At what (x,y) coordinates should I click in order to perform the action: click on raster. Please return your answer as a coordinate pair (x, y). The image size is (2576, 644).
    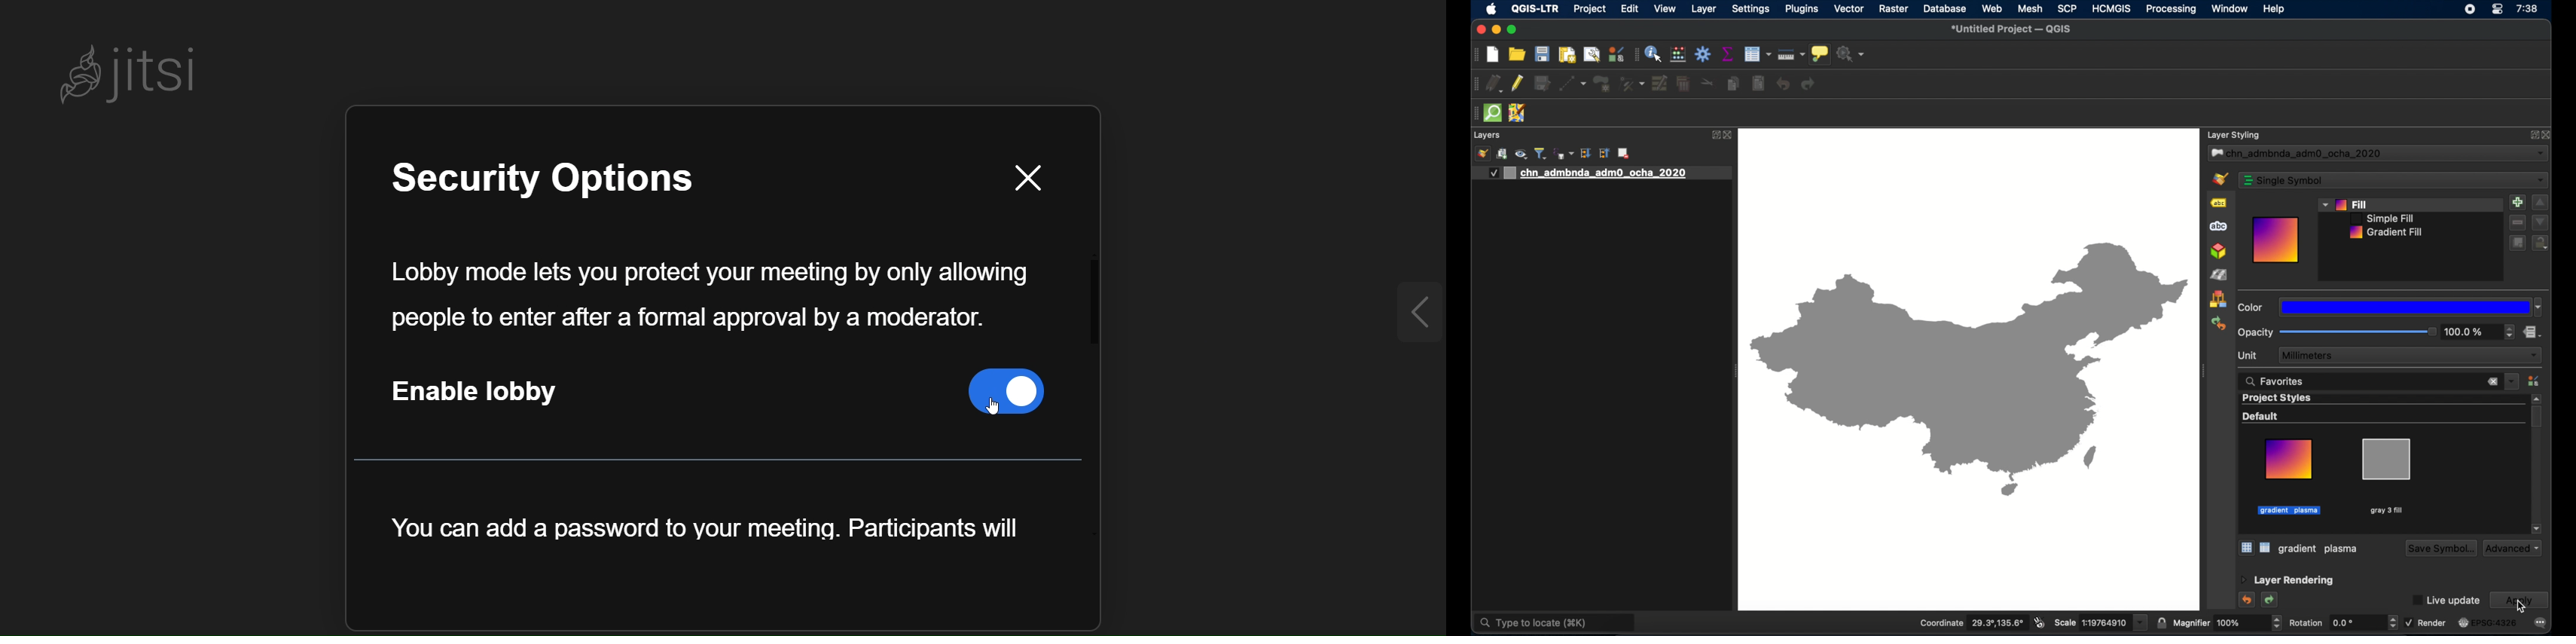
    Looking at the image, I should click on (1894, 9).